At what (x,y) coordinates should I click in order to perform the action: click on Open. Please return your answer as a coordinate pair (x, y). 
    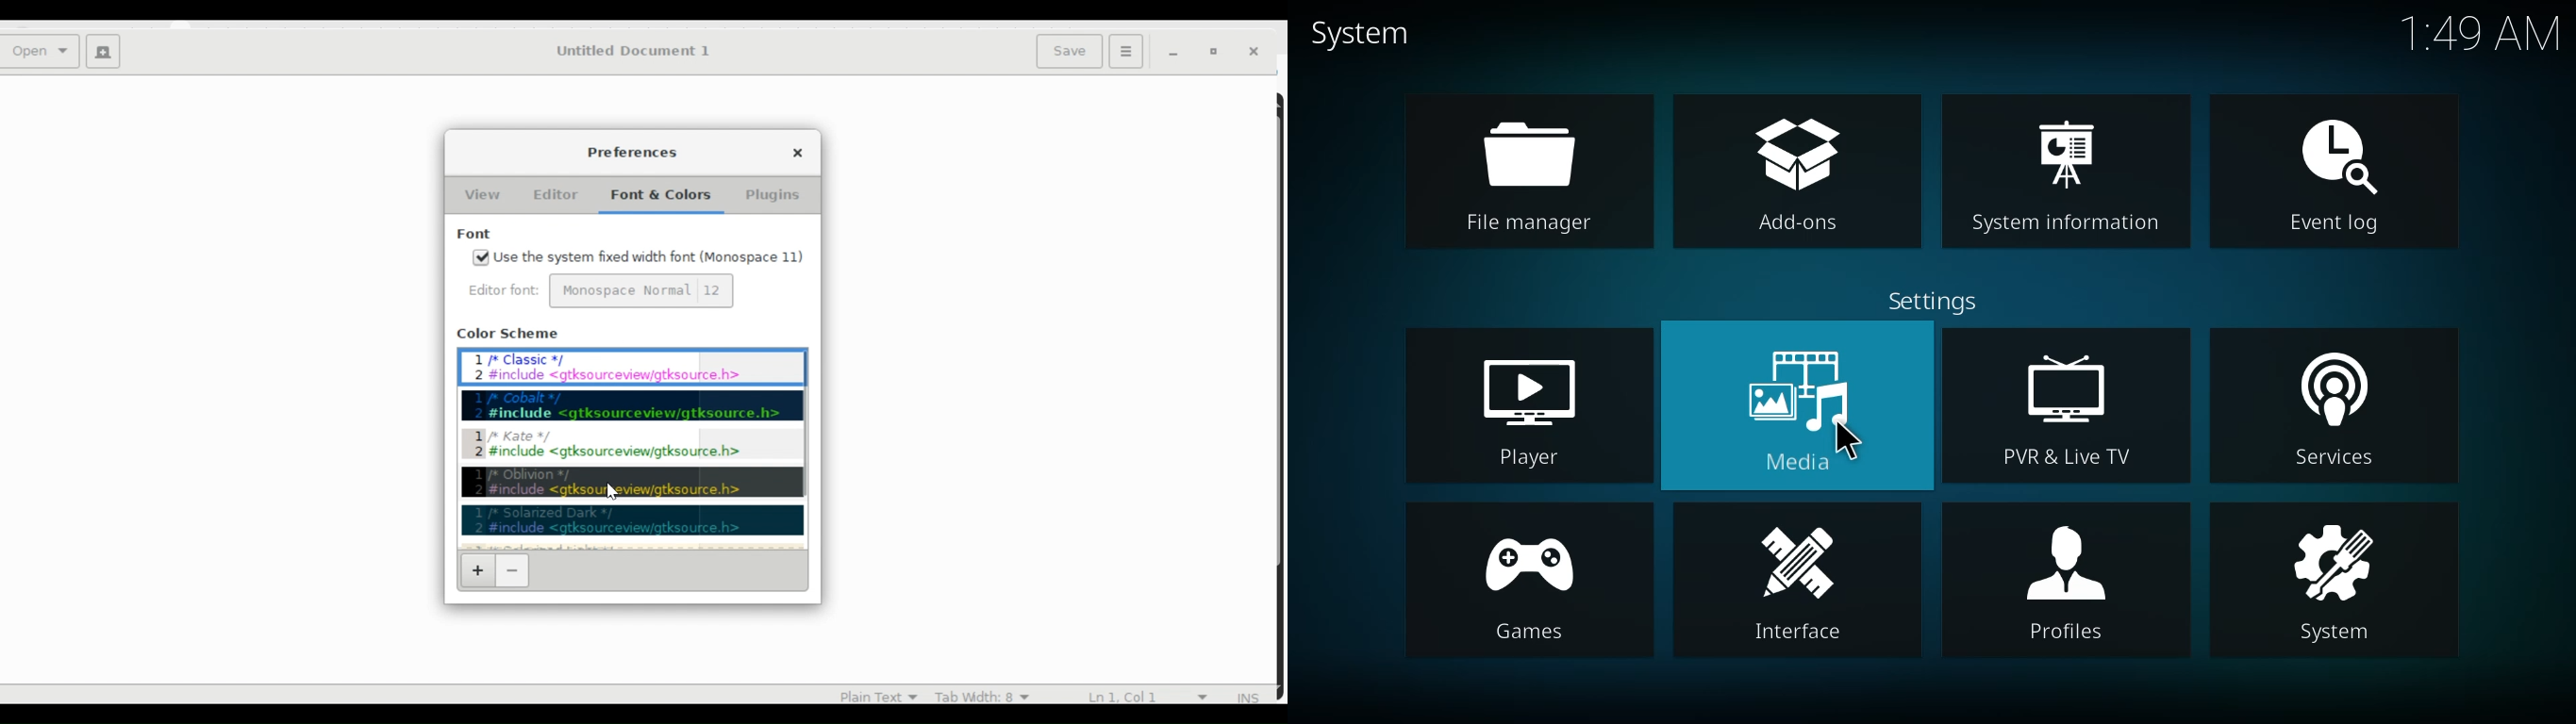
    Looking at the image, I should click on (43, 52).